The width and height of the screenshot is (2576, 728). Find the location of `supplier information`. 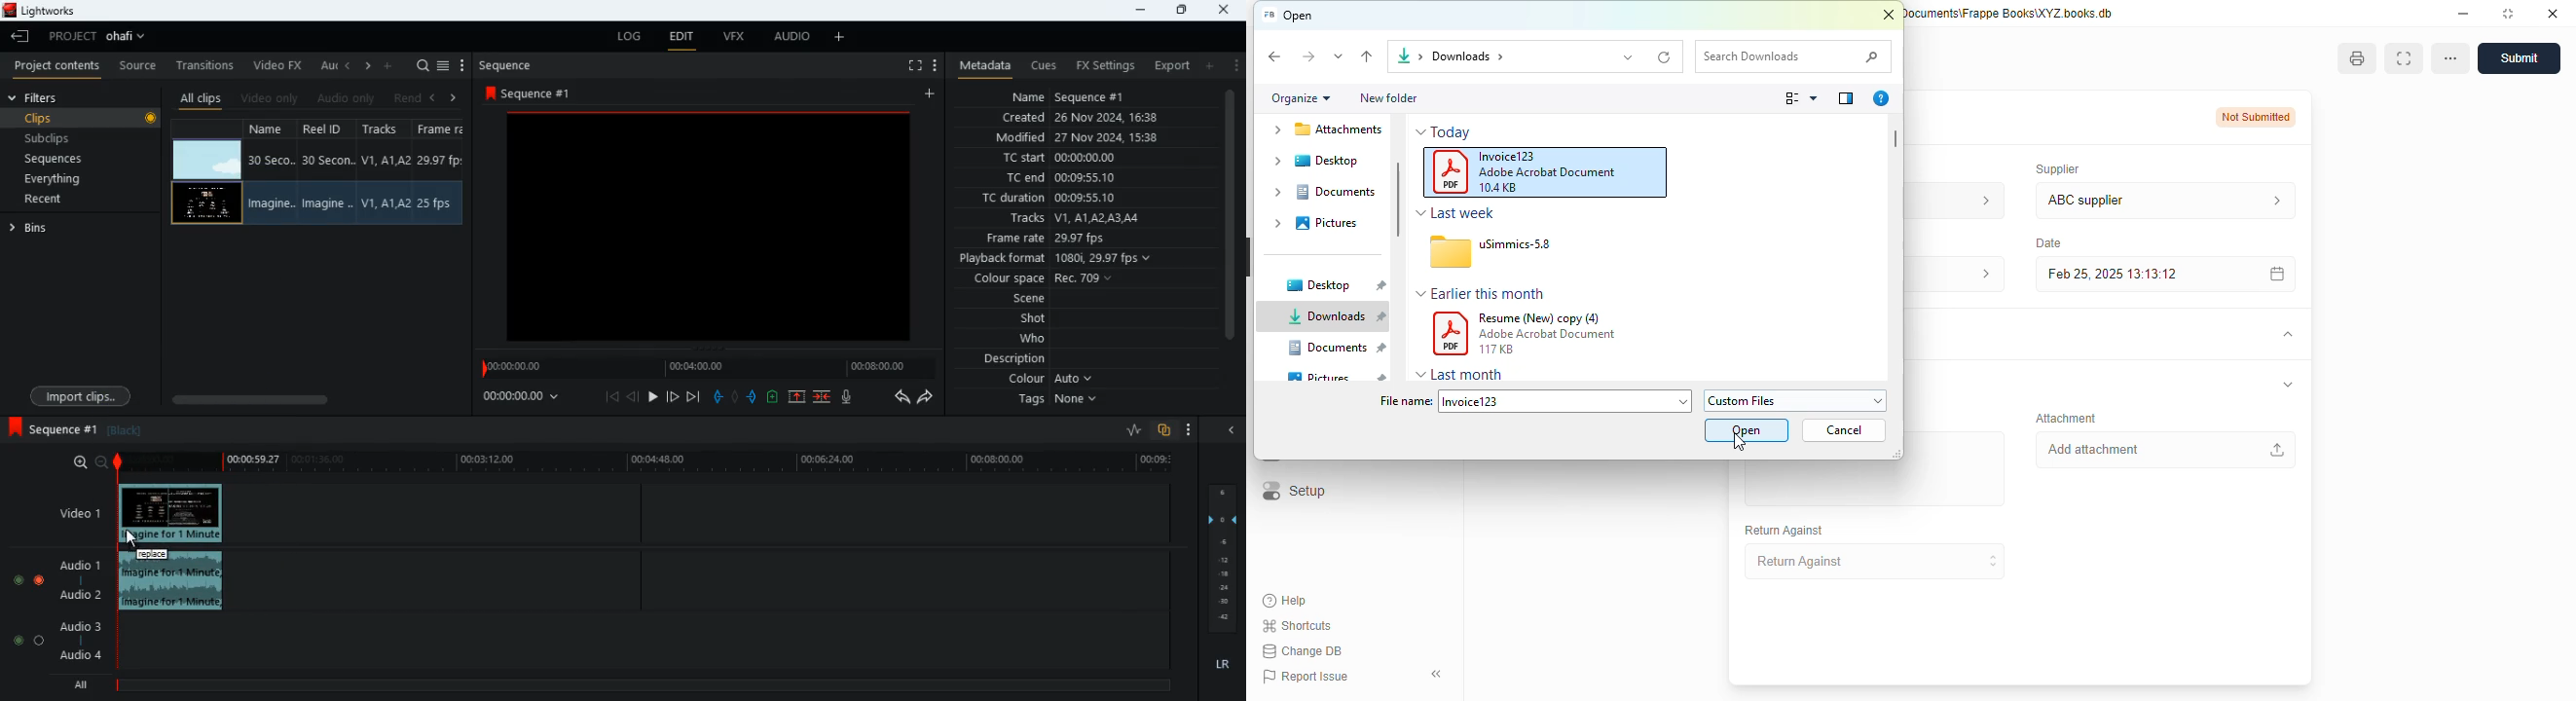

supplier information is located at coordinates (2272, 201).